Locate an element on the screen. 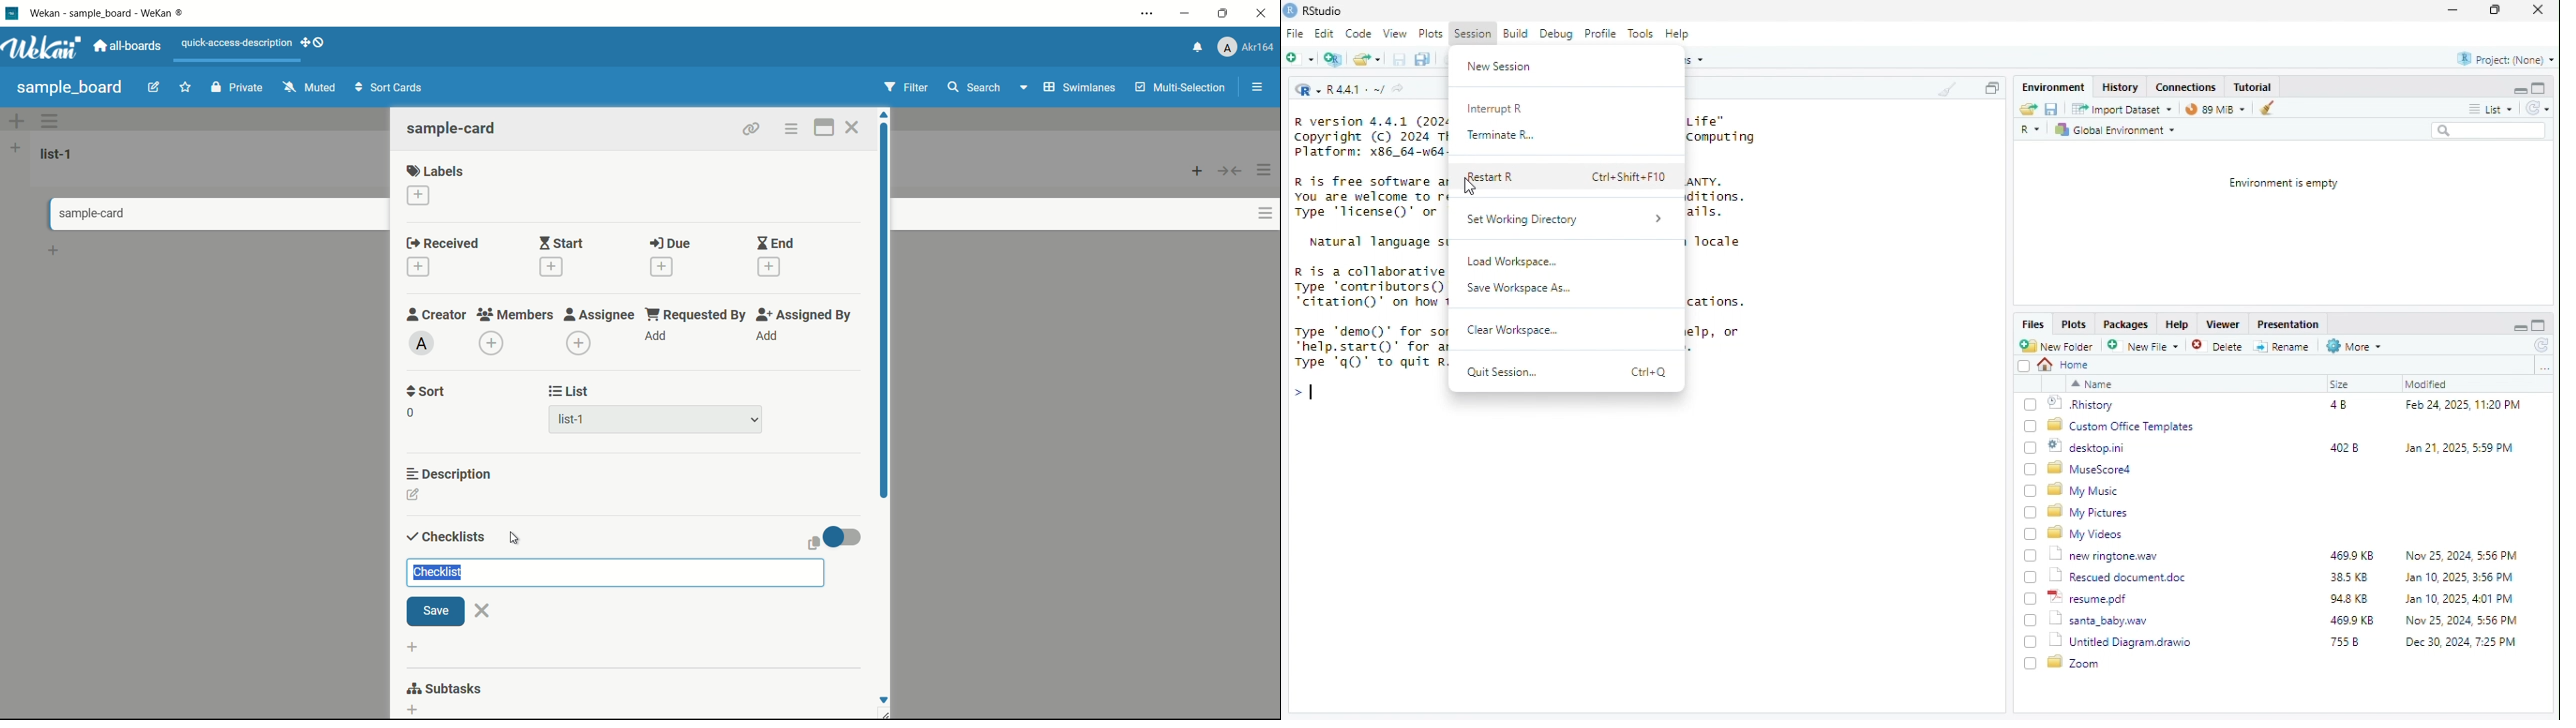 The image size is (2576, 728). Checkbox is located at coordinates (2030, 513).